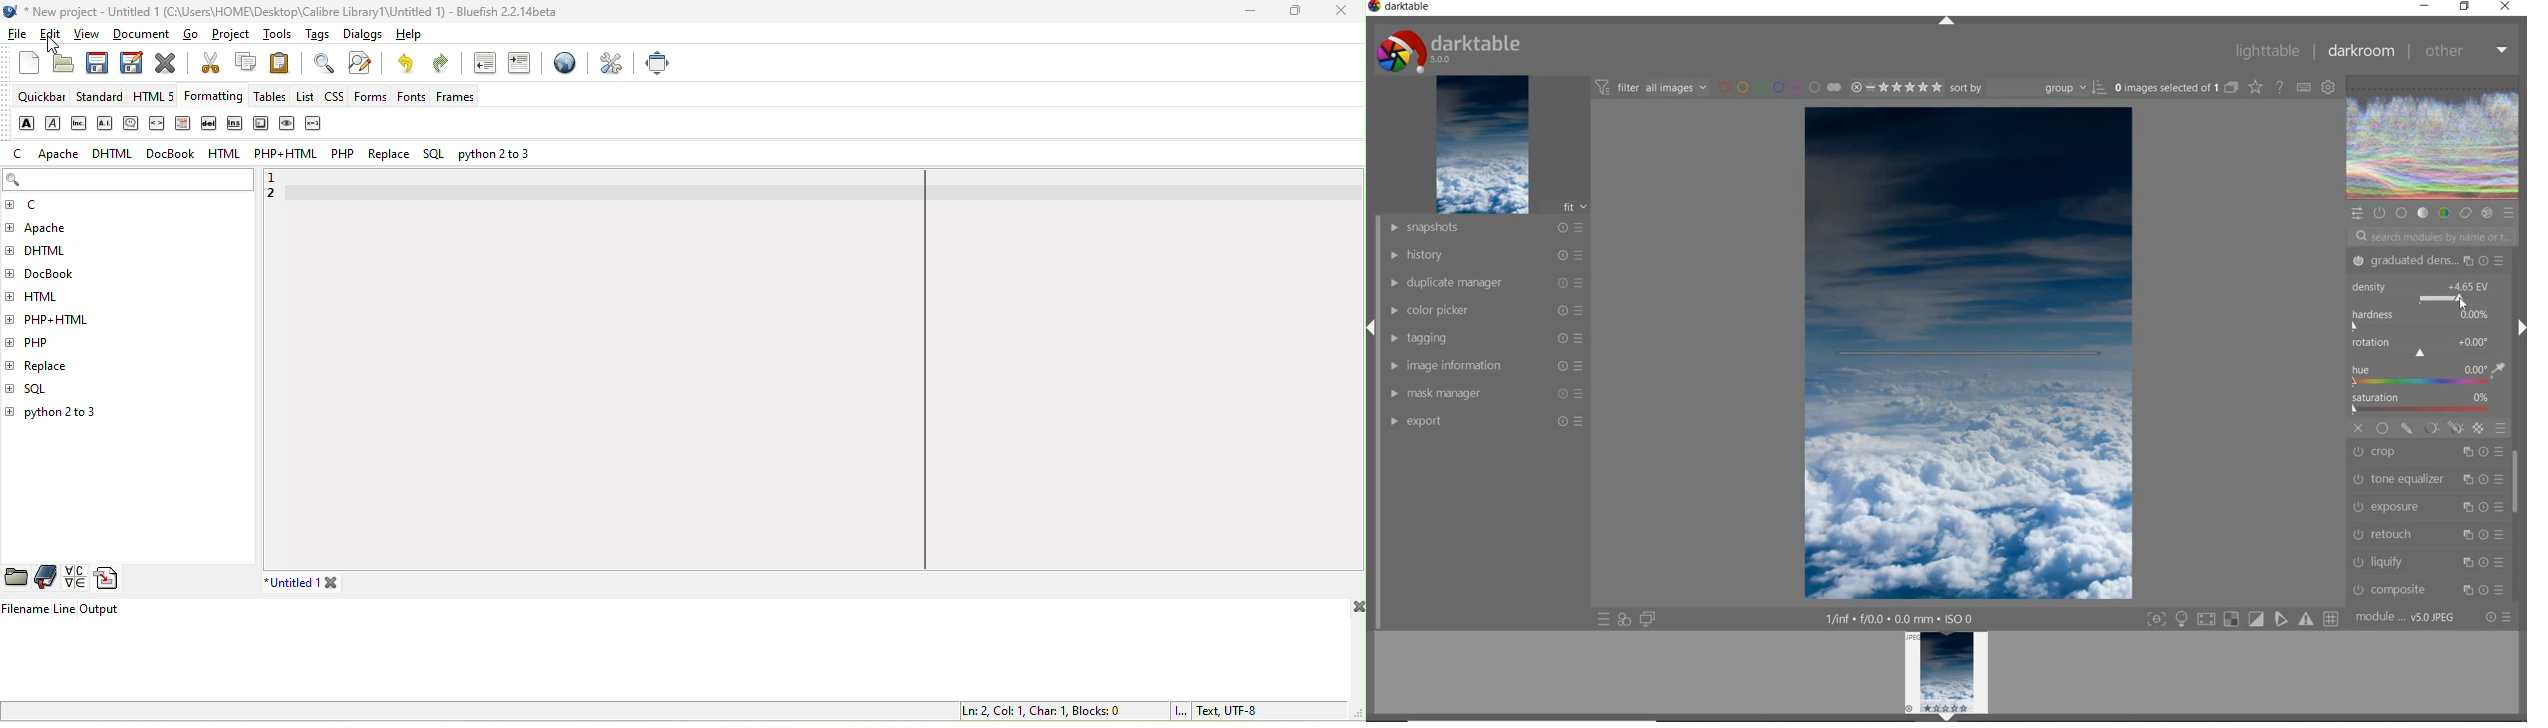 This screenshot has width=2548, height=728. I want to click on SNAPSHOTS, so click(1487, 228).